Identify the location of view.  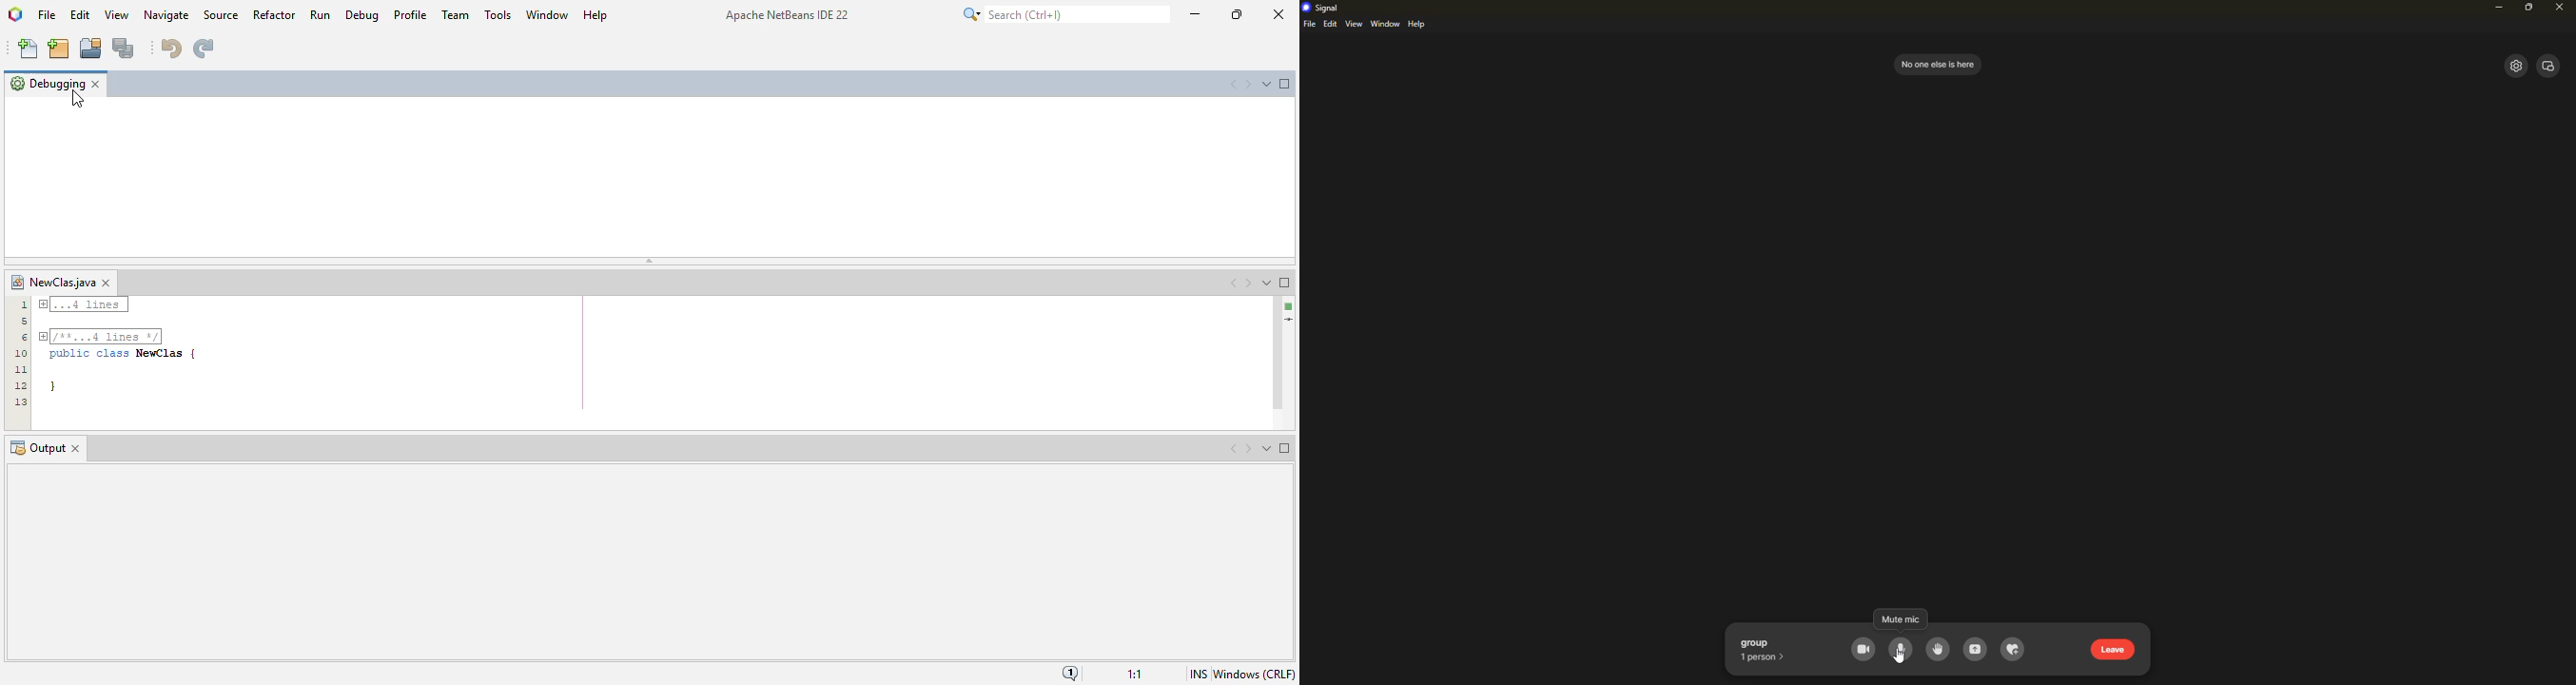
(2549, 64).